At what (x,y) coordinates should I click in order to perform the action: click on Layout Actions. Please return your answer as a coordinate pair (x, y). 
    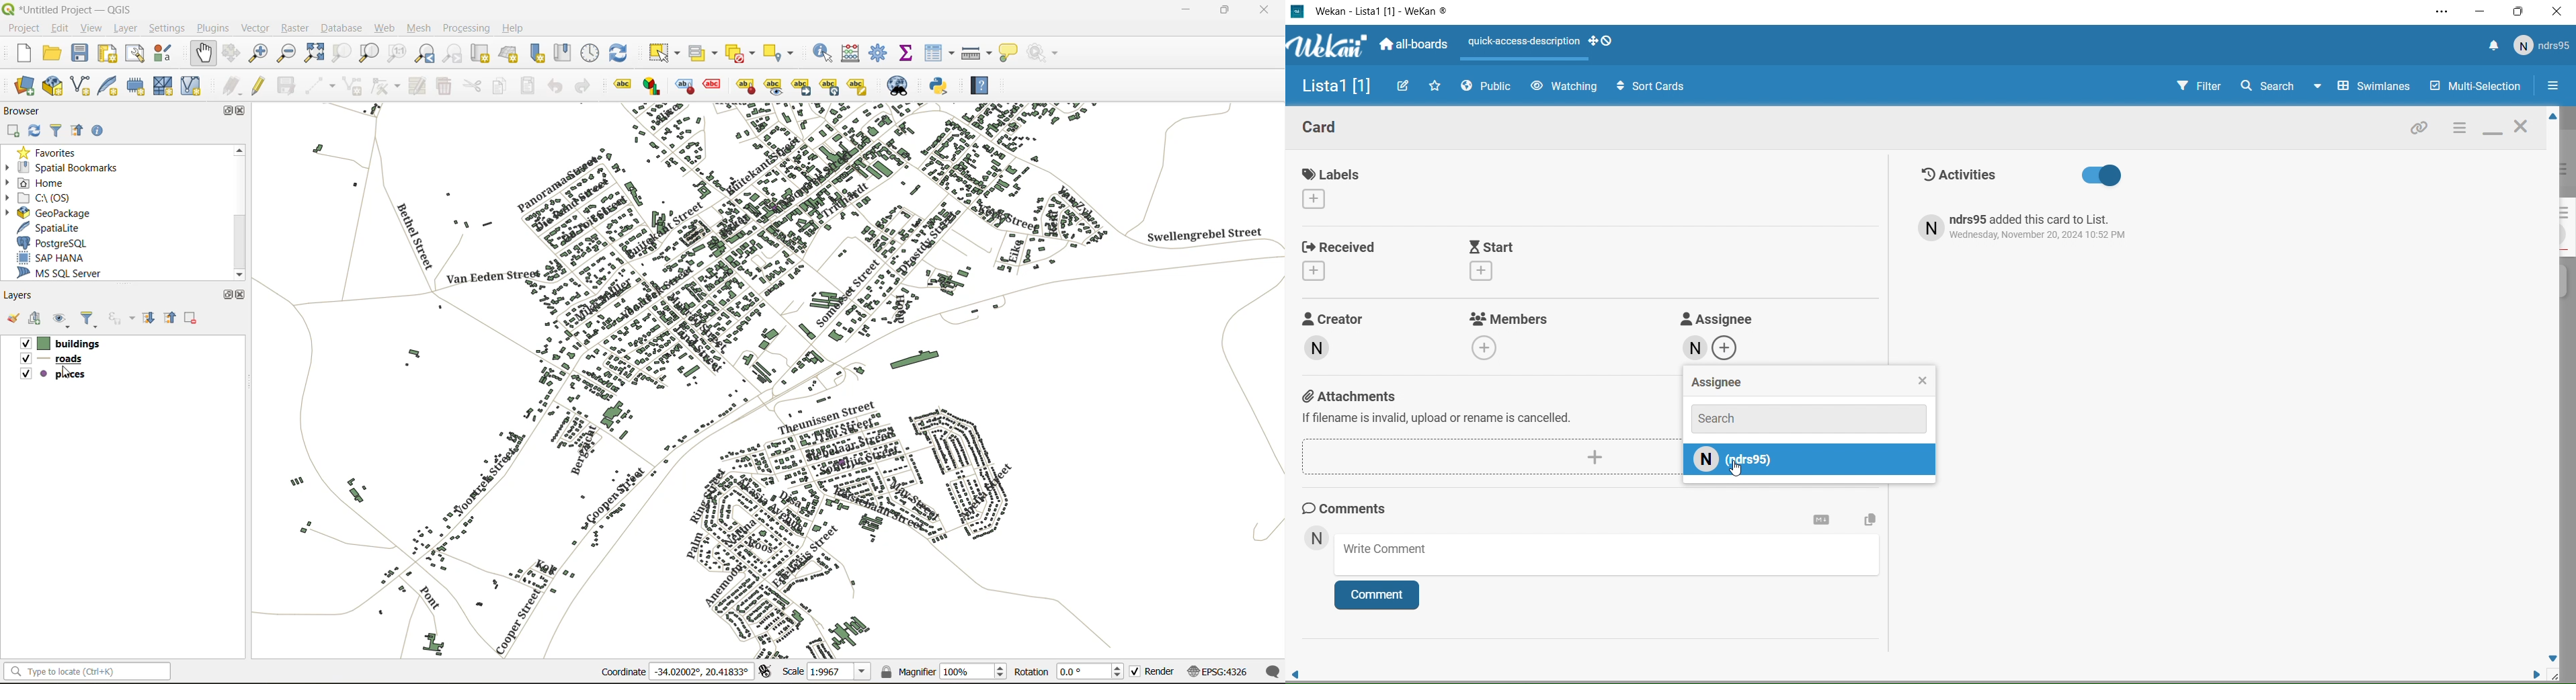
    Looking at the image, I should click on (1524, 44).